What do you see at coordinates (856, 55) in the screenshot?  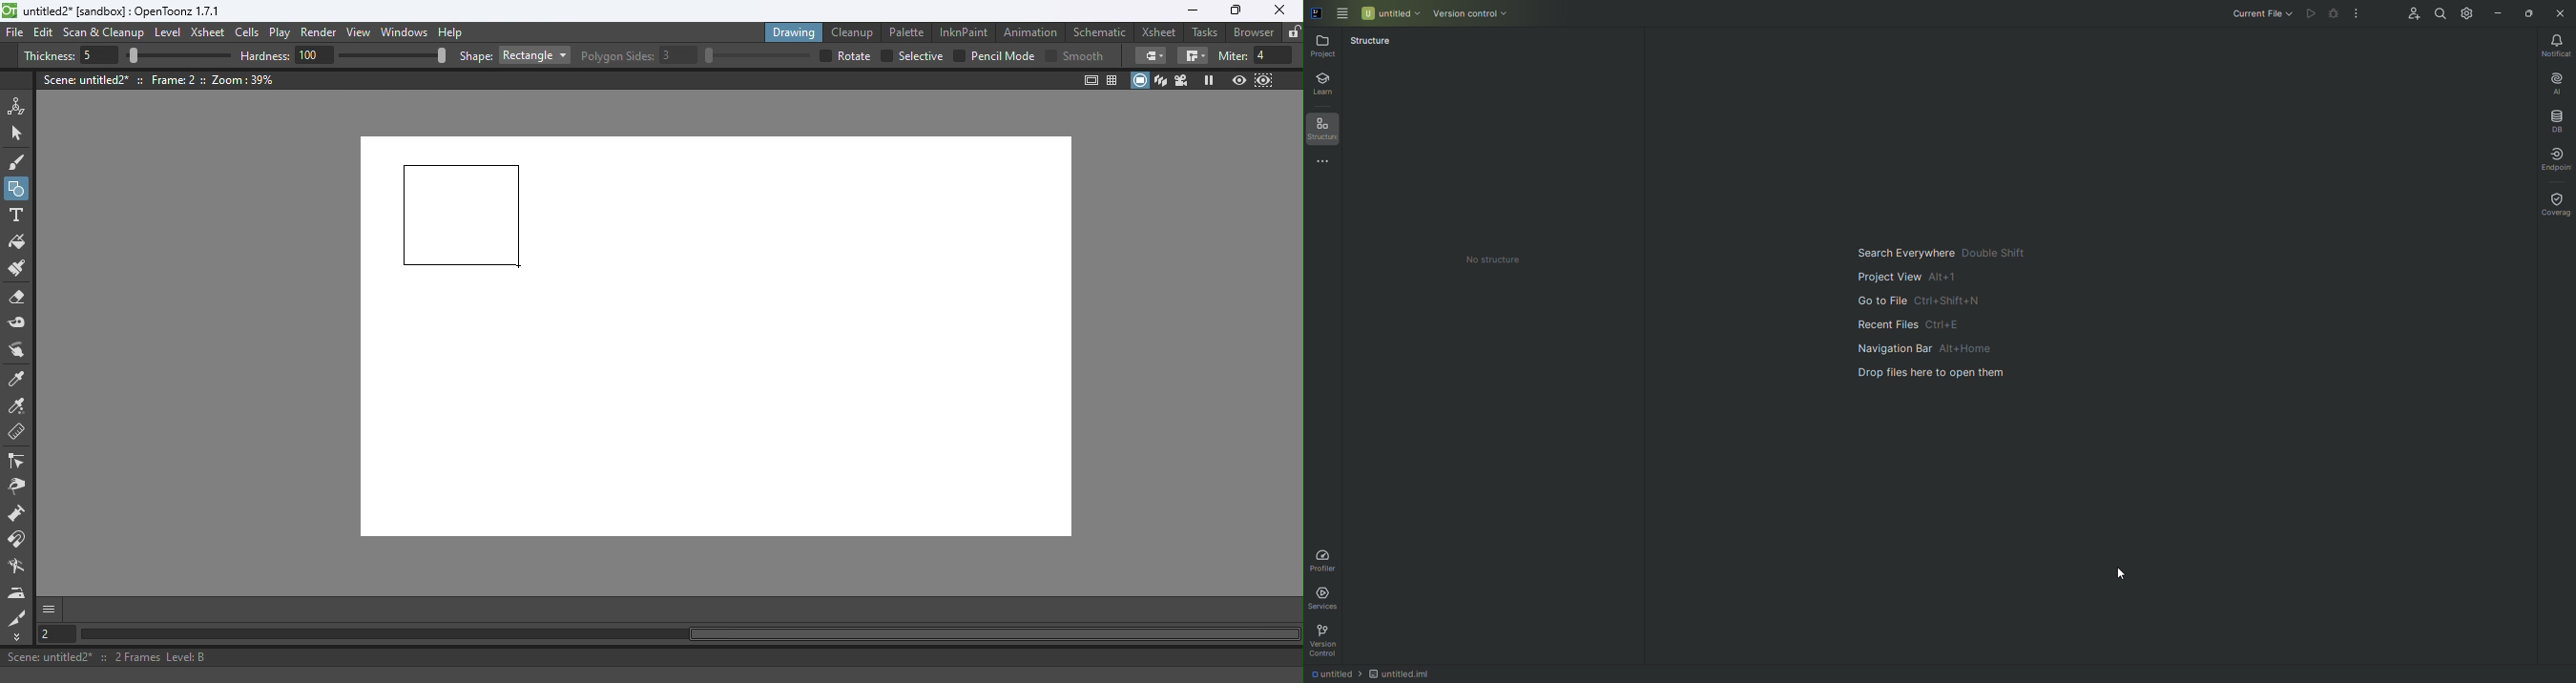 I see `over all` at bounding box center [856, 55].